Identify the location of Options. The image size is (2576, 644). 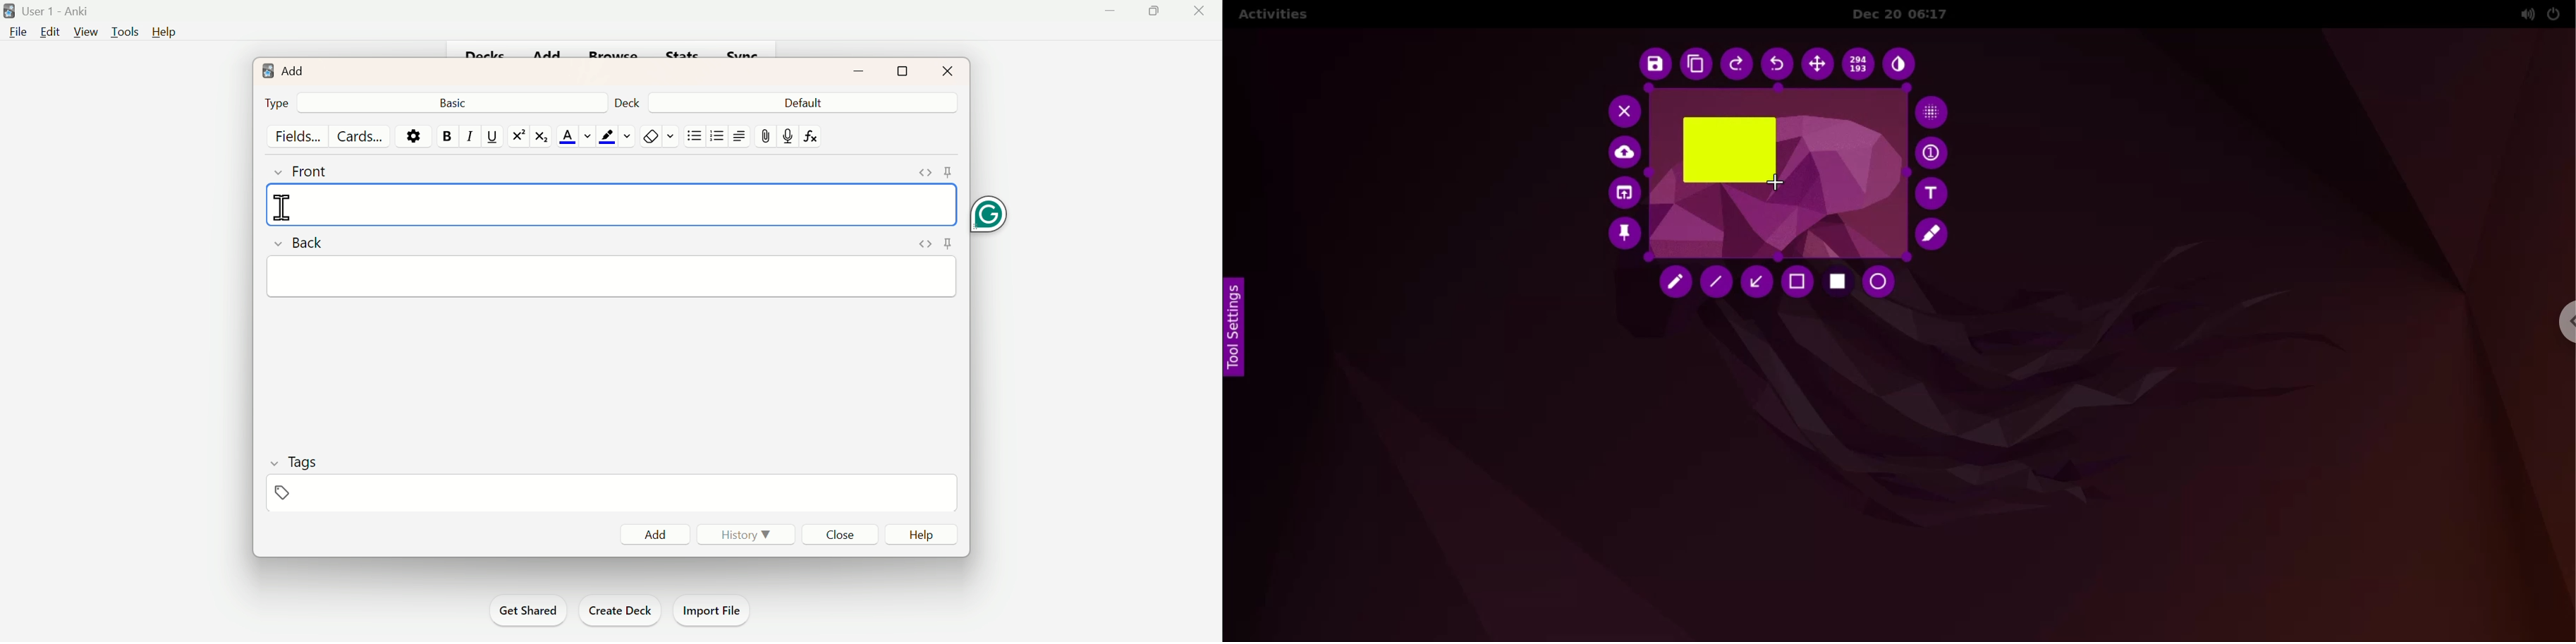
(411, 136).